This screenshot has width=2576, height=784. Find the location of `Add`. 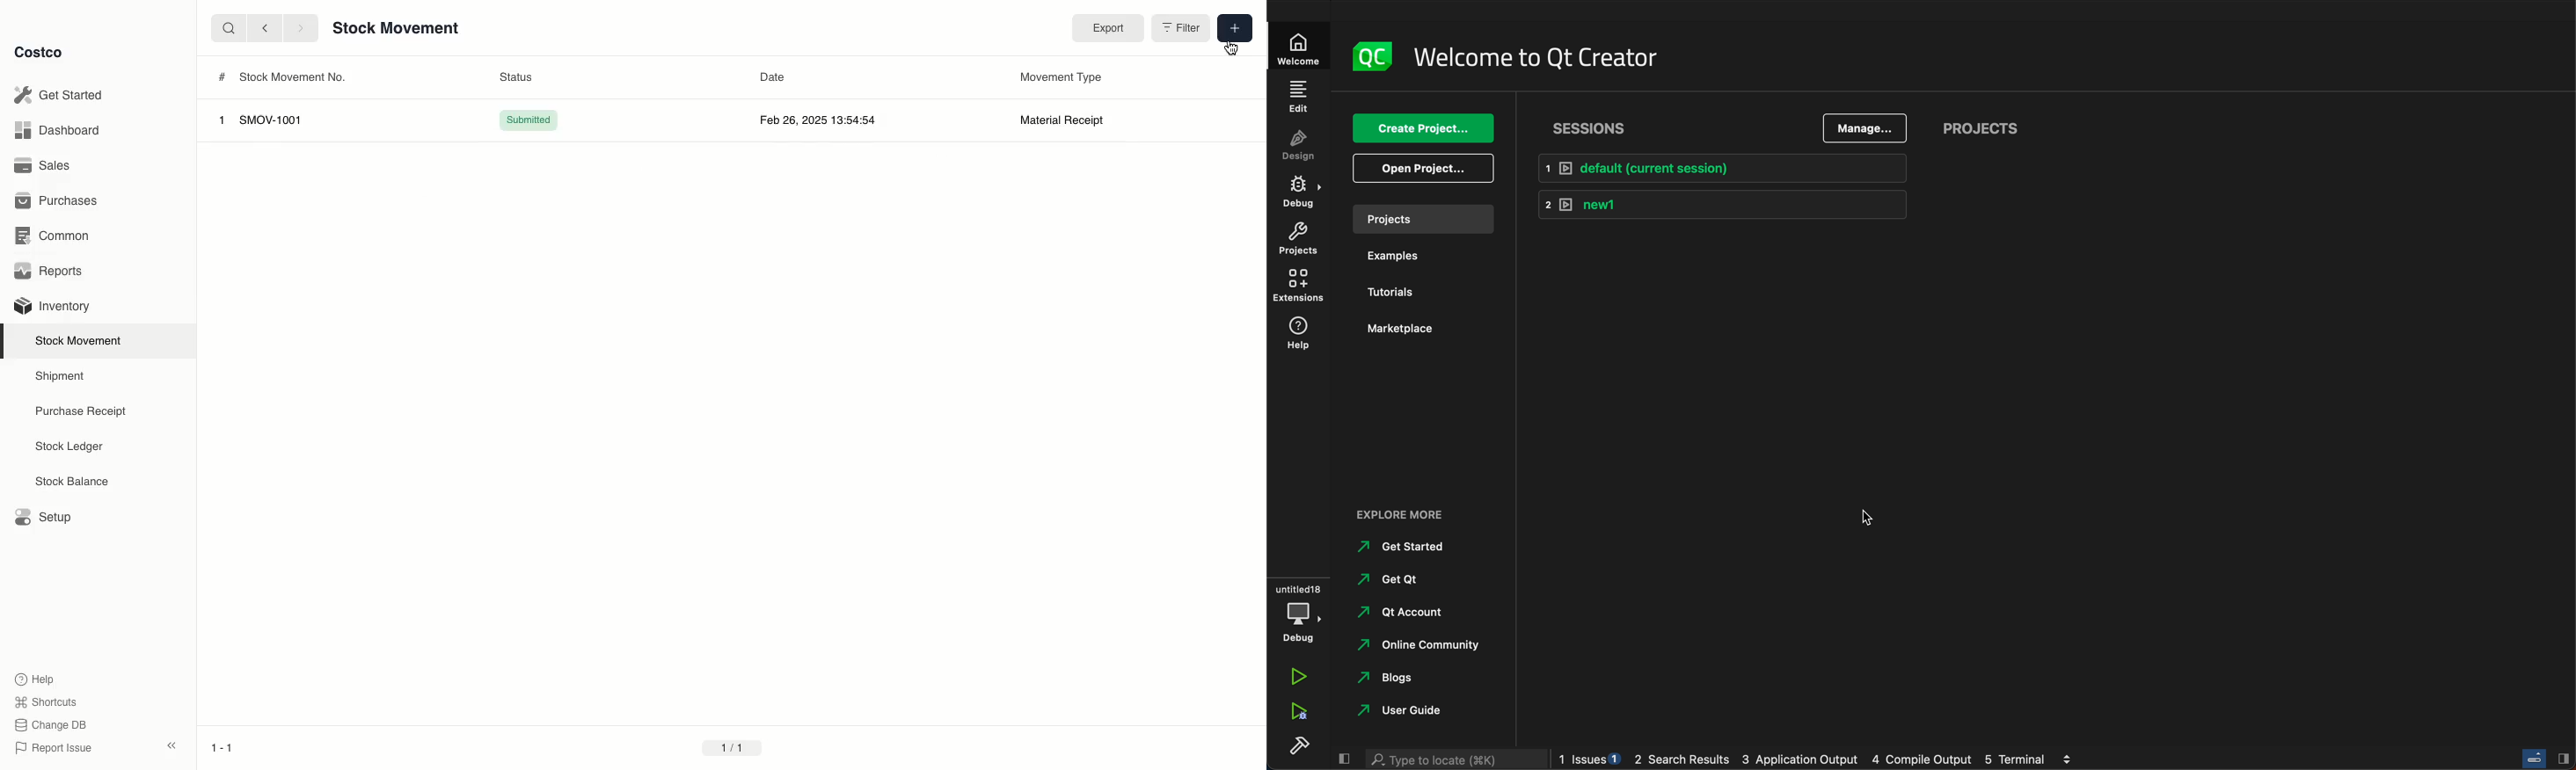

Add is located at coordinates (1233, 28).